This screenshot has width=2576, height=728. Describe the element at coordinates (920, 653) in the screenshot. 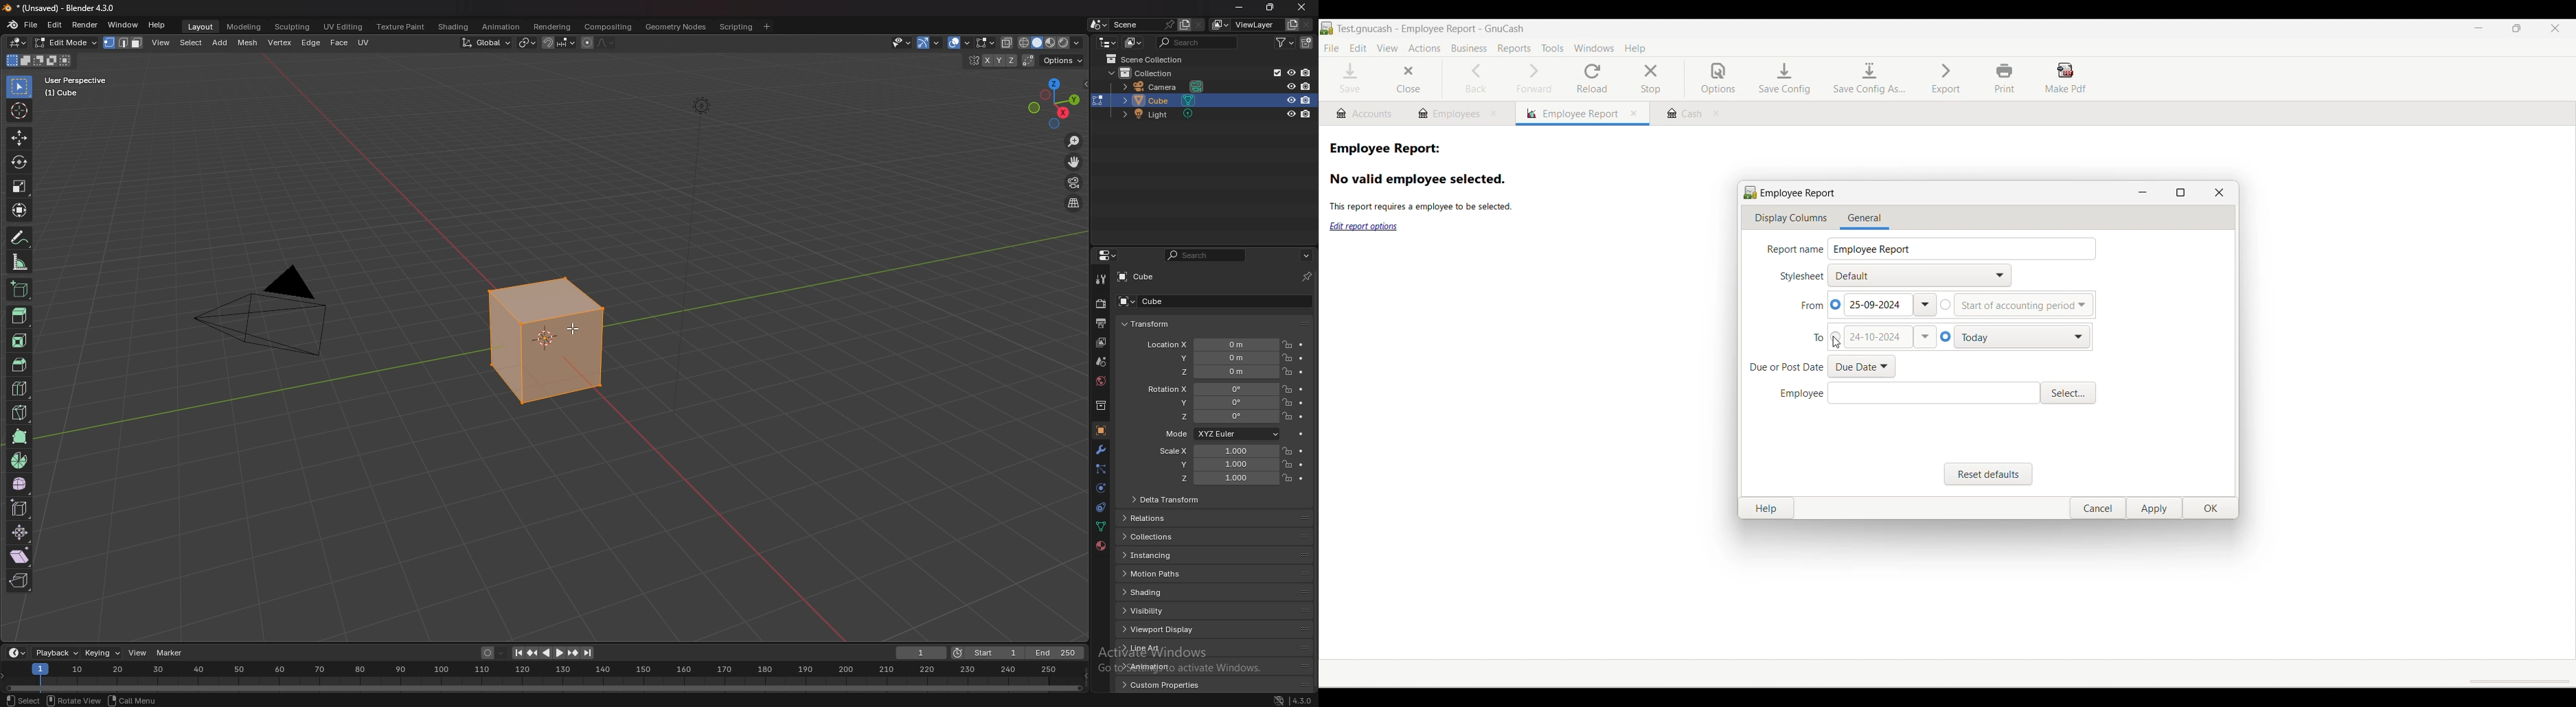

I see `current frame` at that location.